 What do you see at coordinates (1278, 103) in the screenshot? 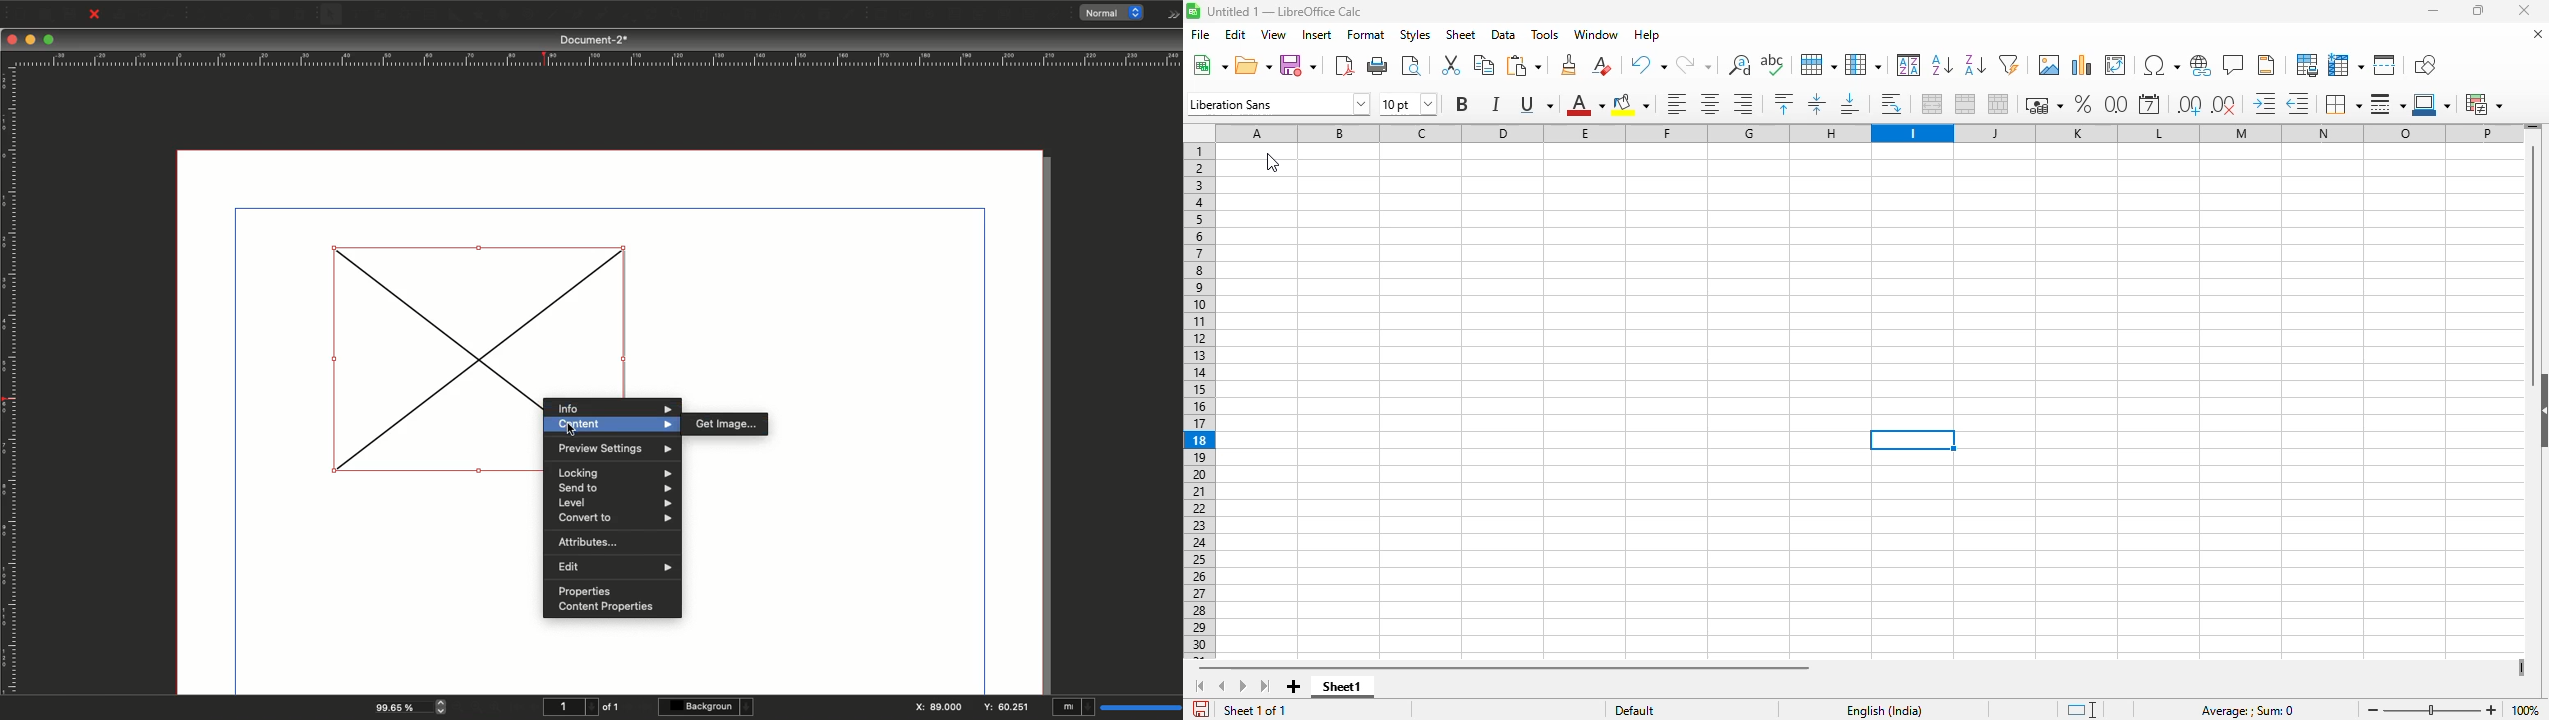
I see `font name` at bounding box center [1278, 103].